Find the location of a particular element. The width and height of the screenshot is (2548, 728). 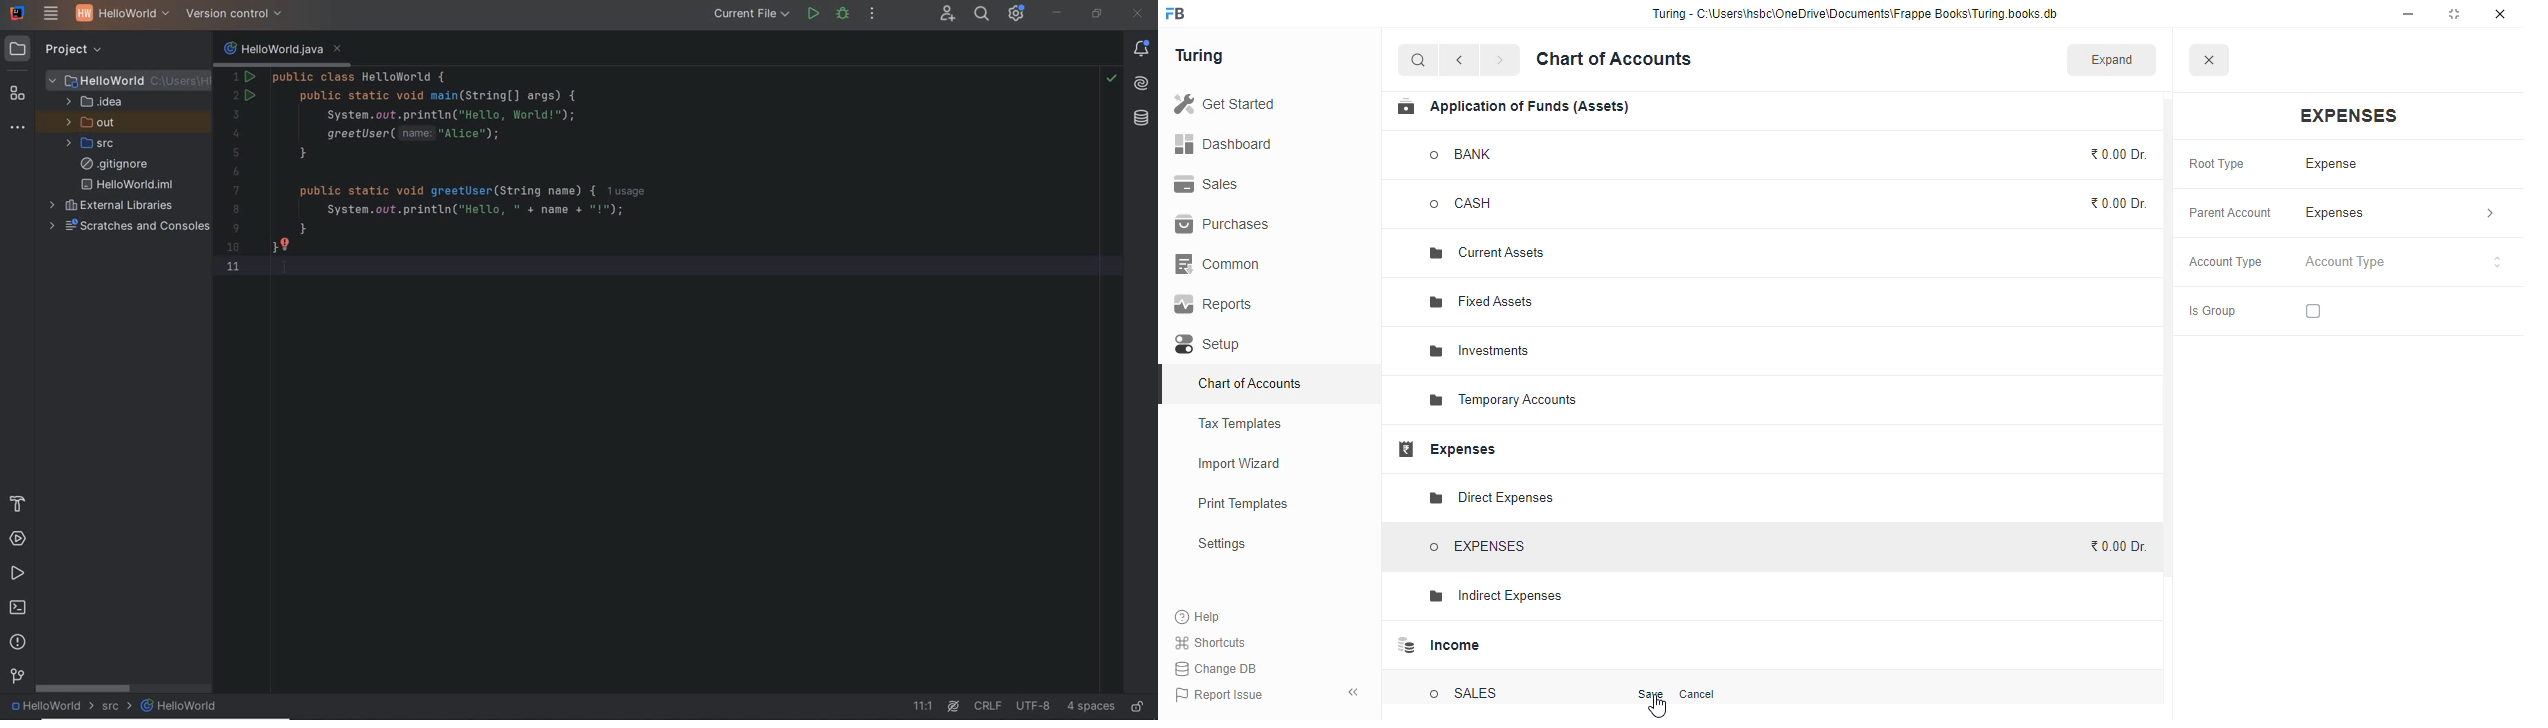

account type is located at coordinates (2404, 262).